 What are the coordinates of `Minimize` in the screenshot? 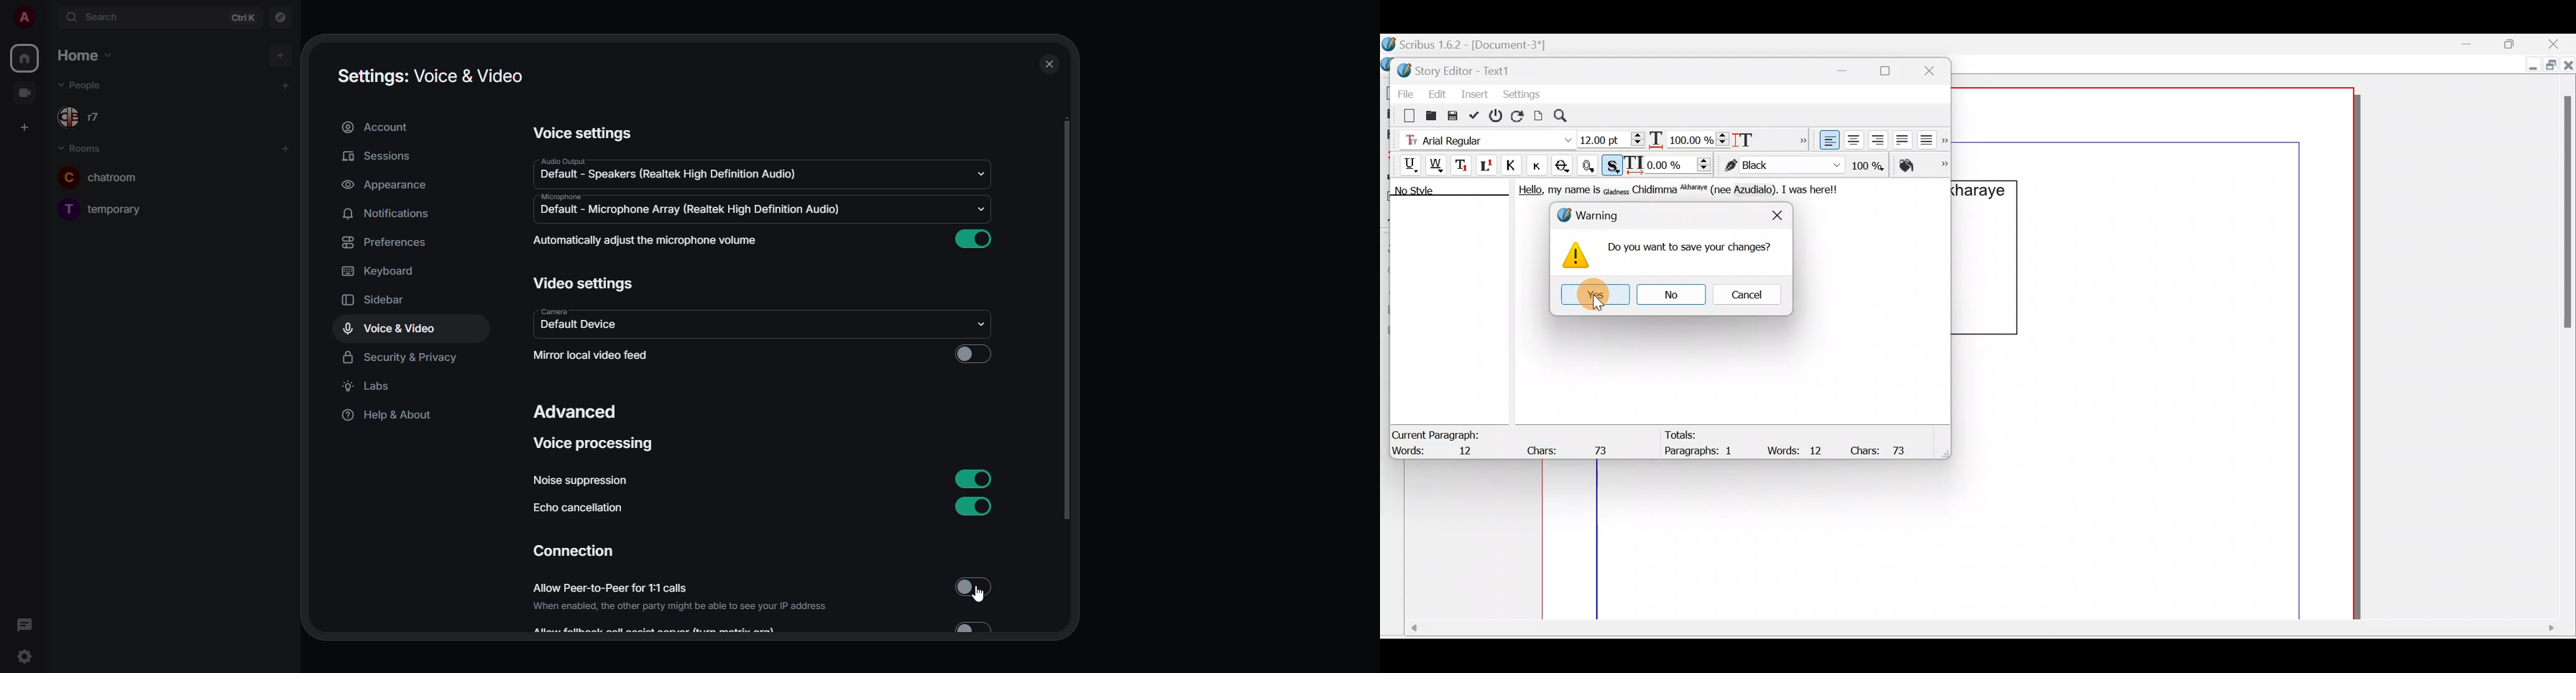 It's located at (1849, 69).